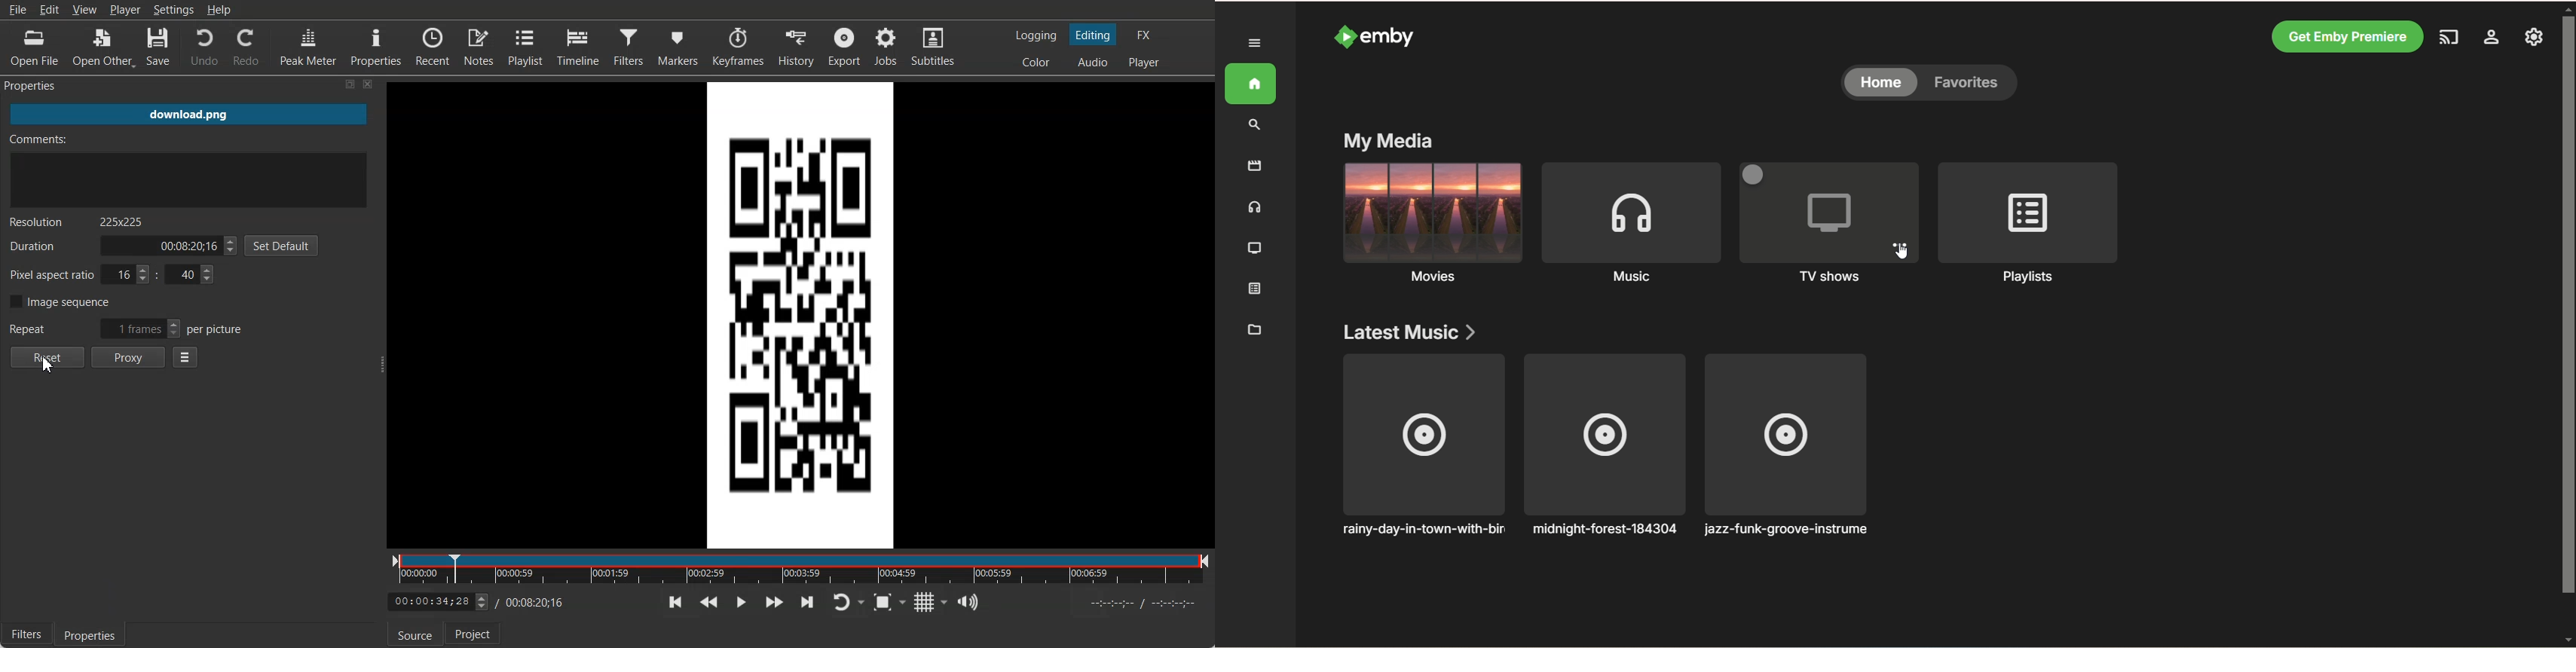  I want to click on Skip to the previous point, so click(675, 602).